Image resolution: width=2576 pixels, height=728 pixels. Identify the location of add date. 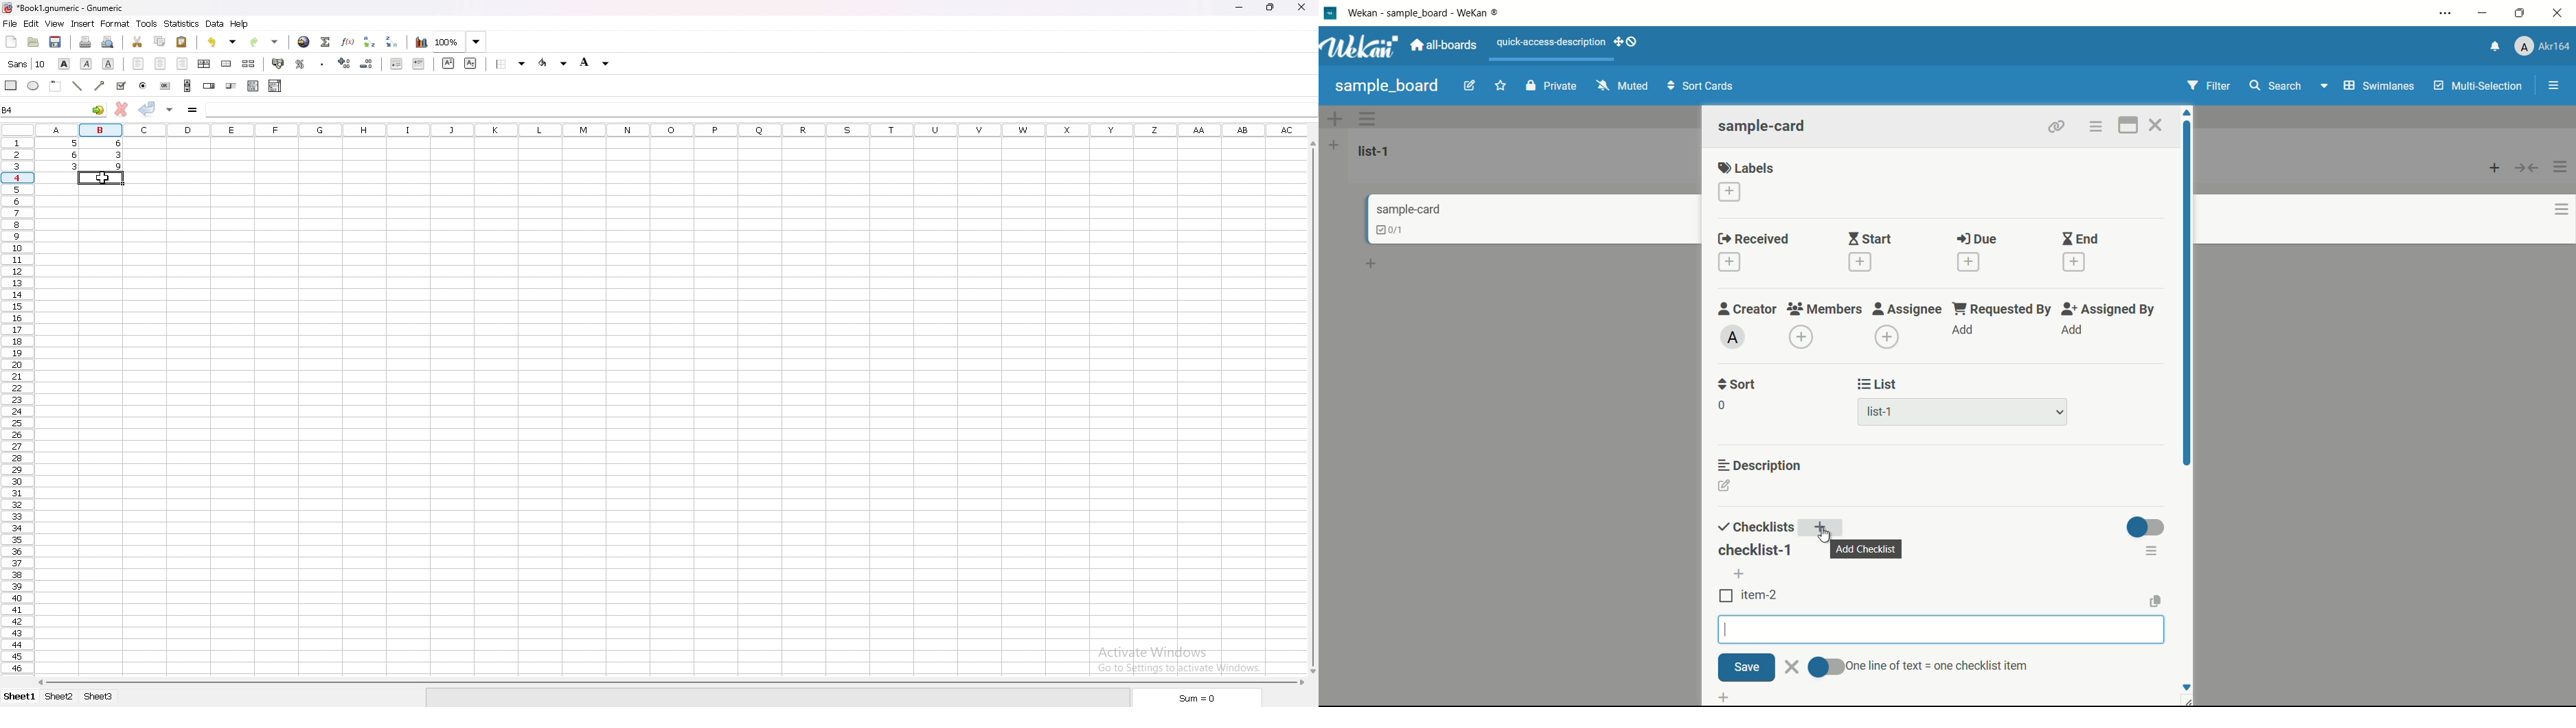
(1858, 262).